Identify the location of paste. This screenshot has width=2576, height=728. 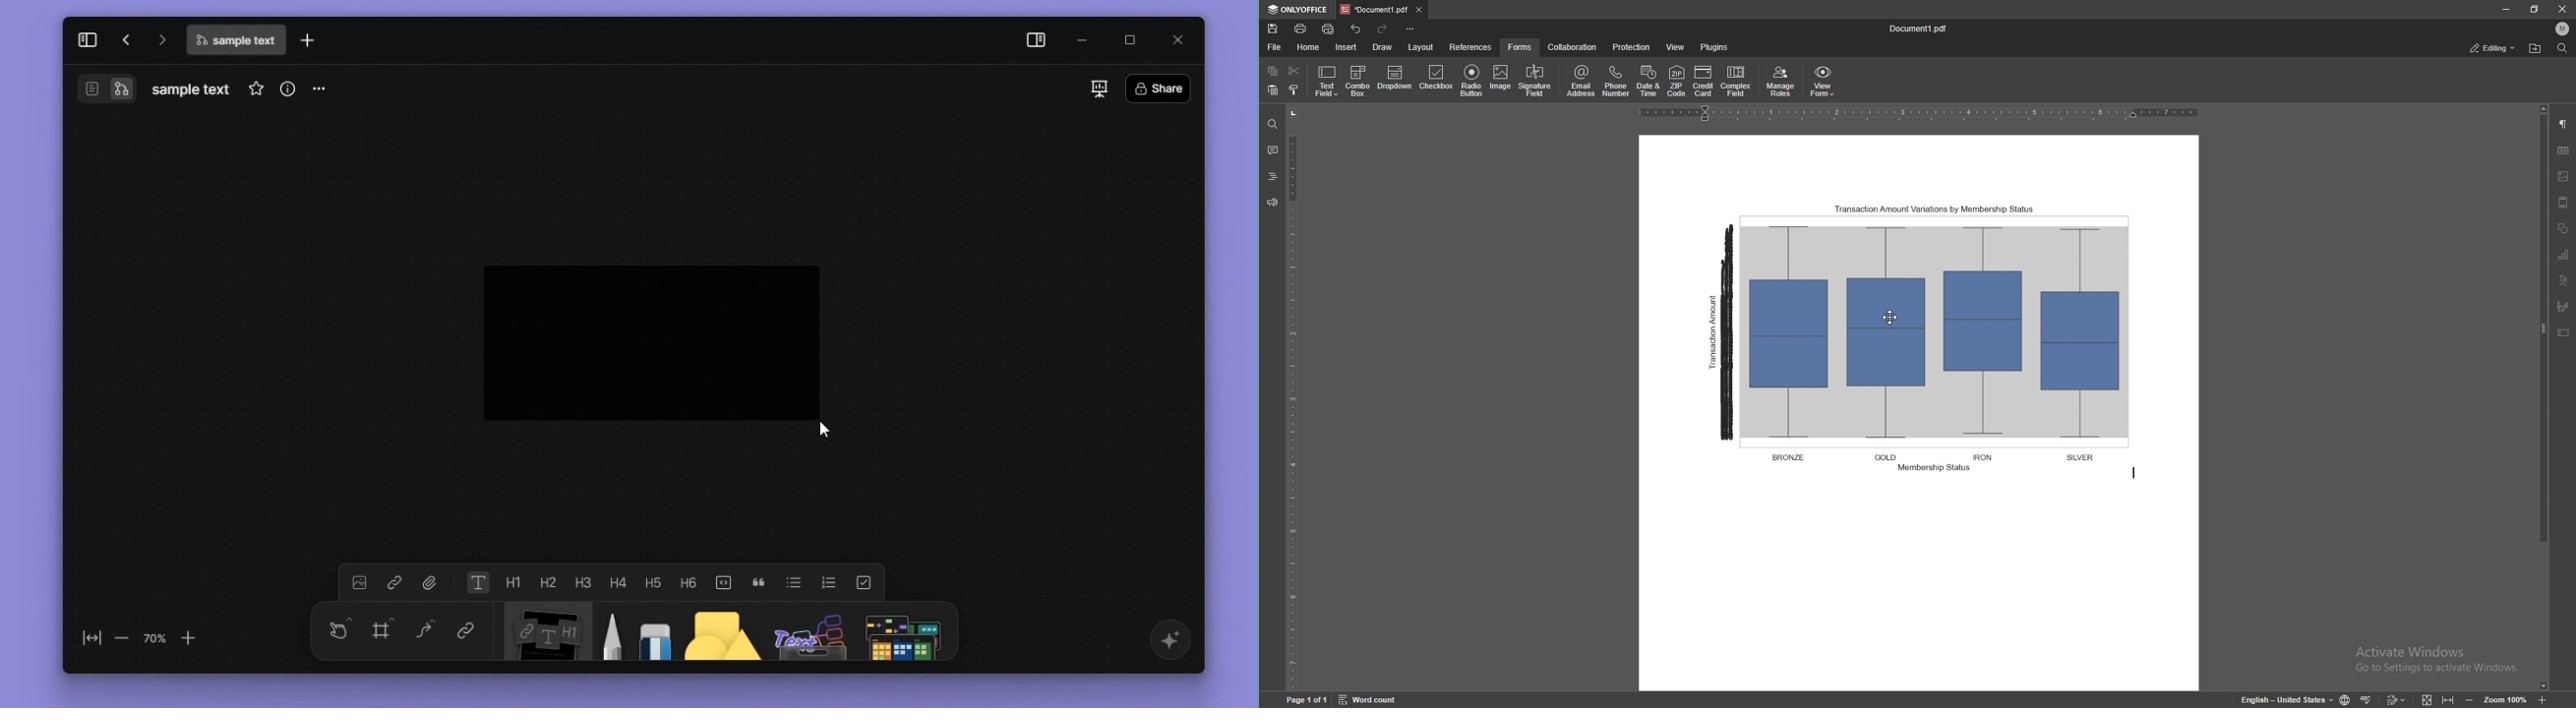
(1273, 91).